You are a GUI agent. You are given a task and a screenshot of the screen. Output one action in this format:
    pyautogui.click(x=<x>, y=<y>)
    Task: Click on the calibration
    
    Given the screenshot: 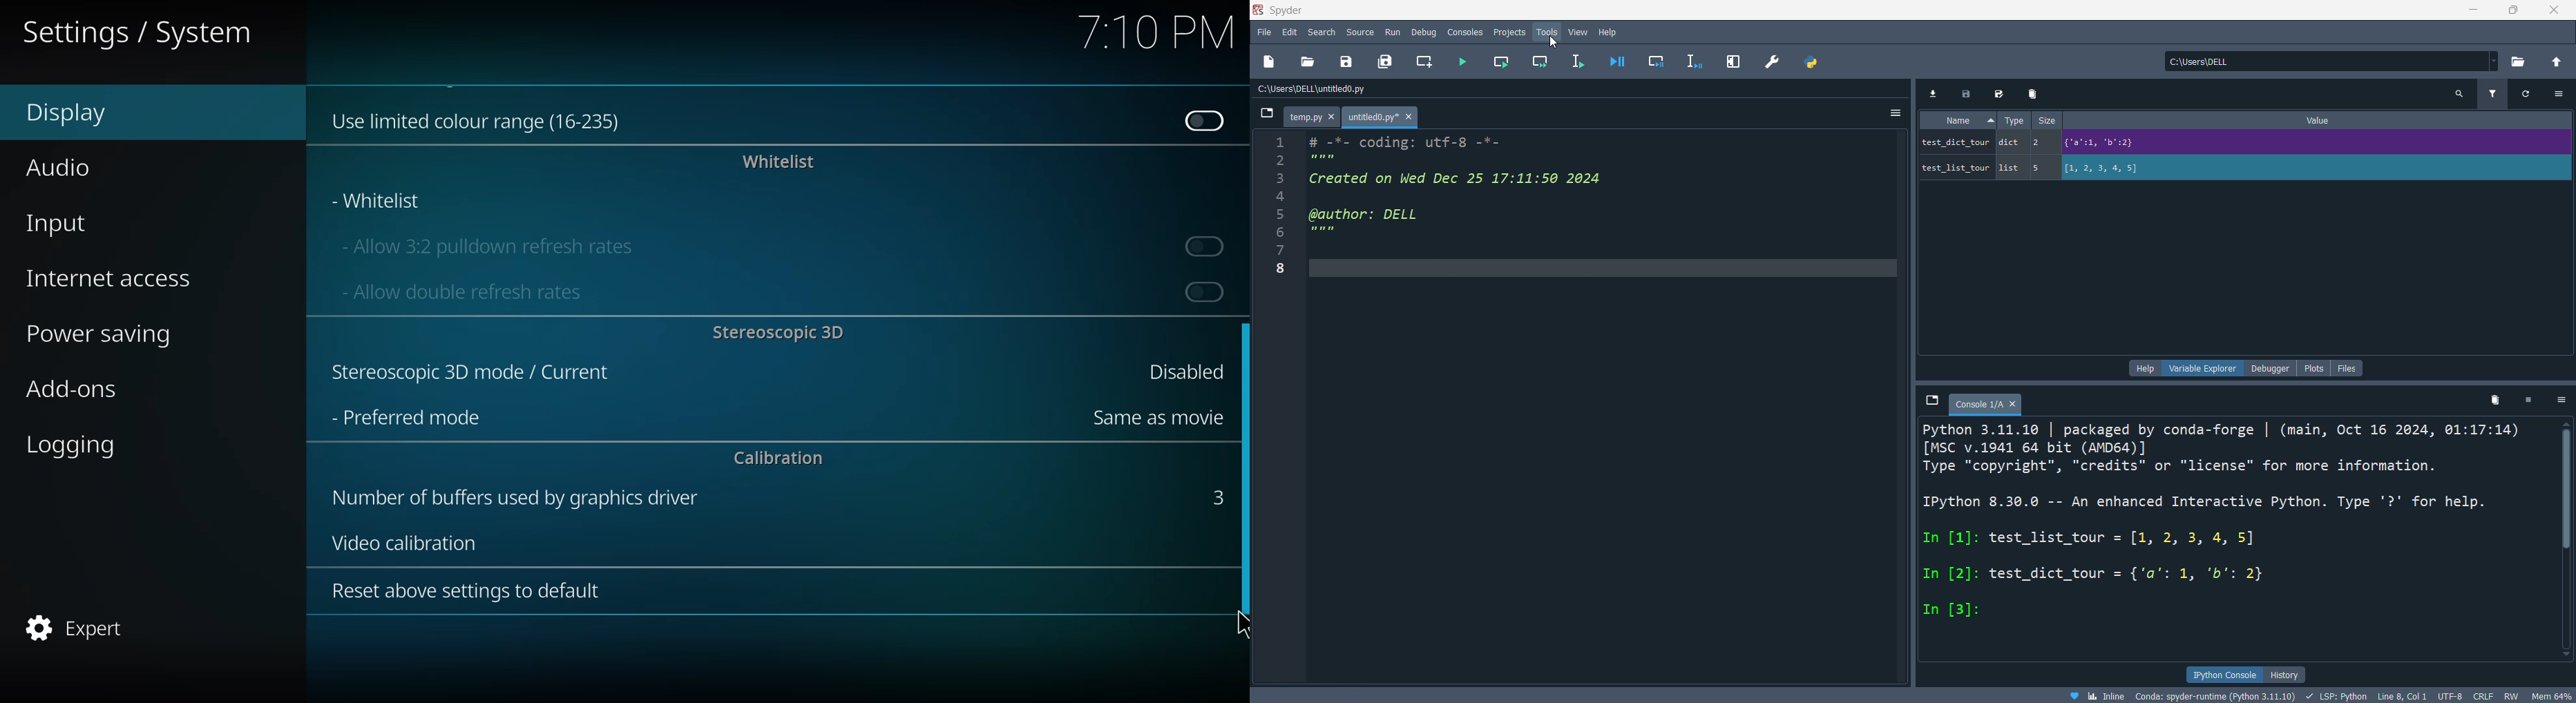 What is the action you would take?
    pyautogui.click(x=778, y=459)
    